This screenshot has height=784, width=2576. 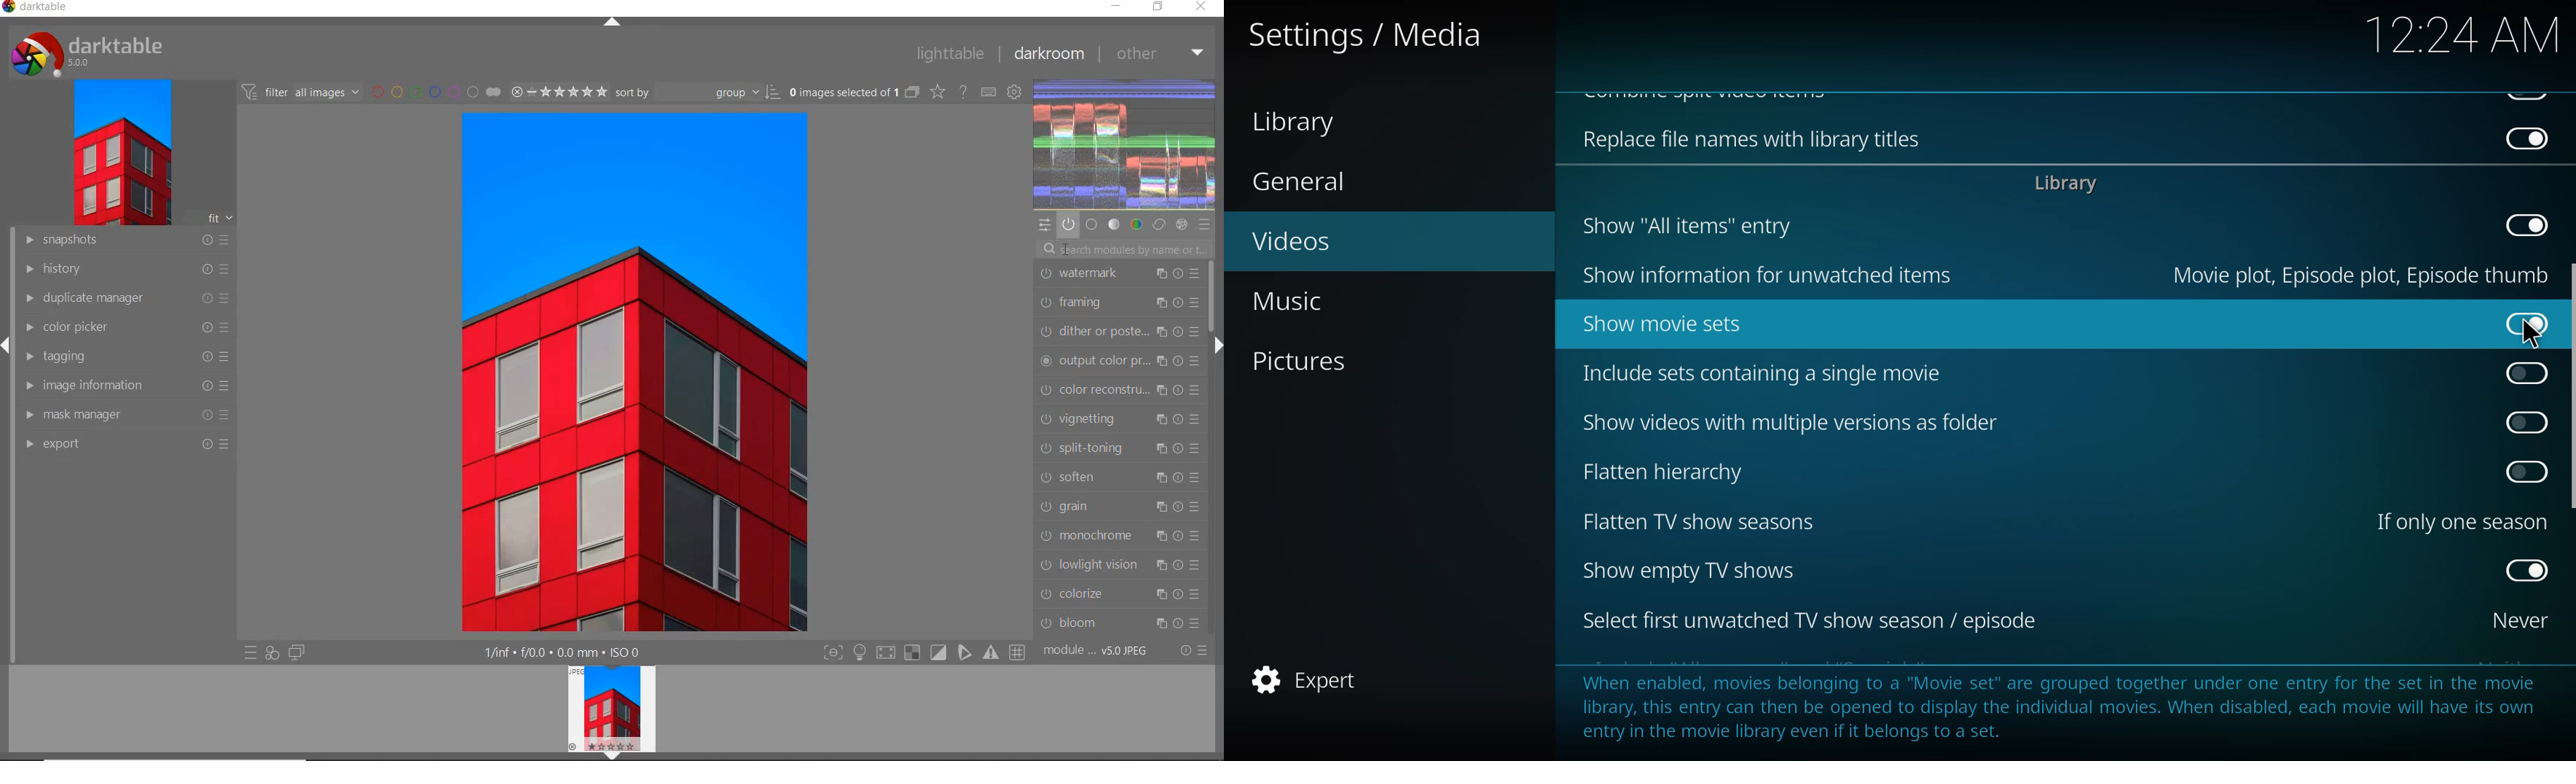 I want to click on colorize, so click(x=1120, y=593).